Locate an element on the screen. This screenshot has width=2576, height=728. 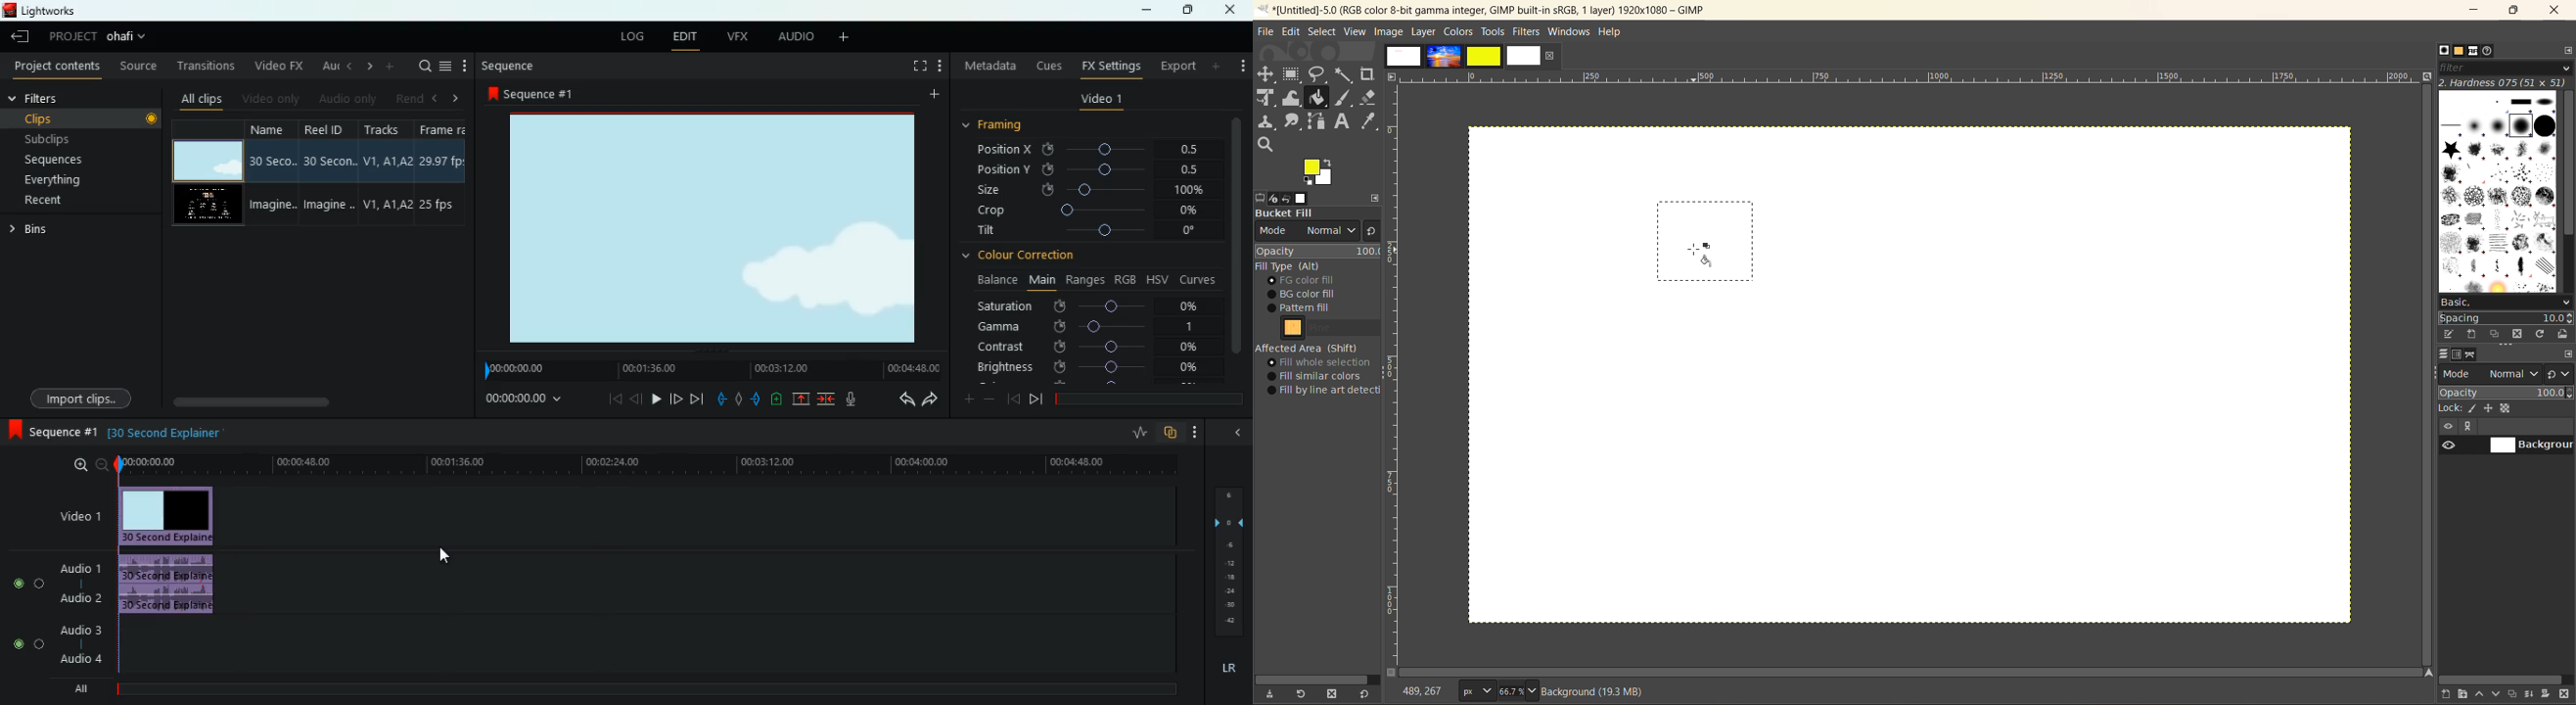
horizontal scroll bar is located at coordinates (1316, 678).